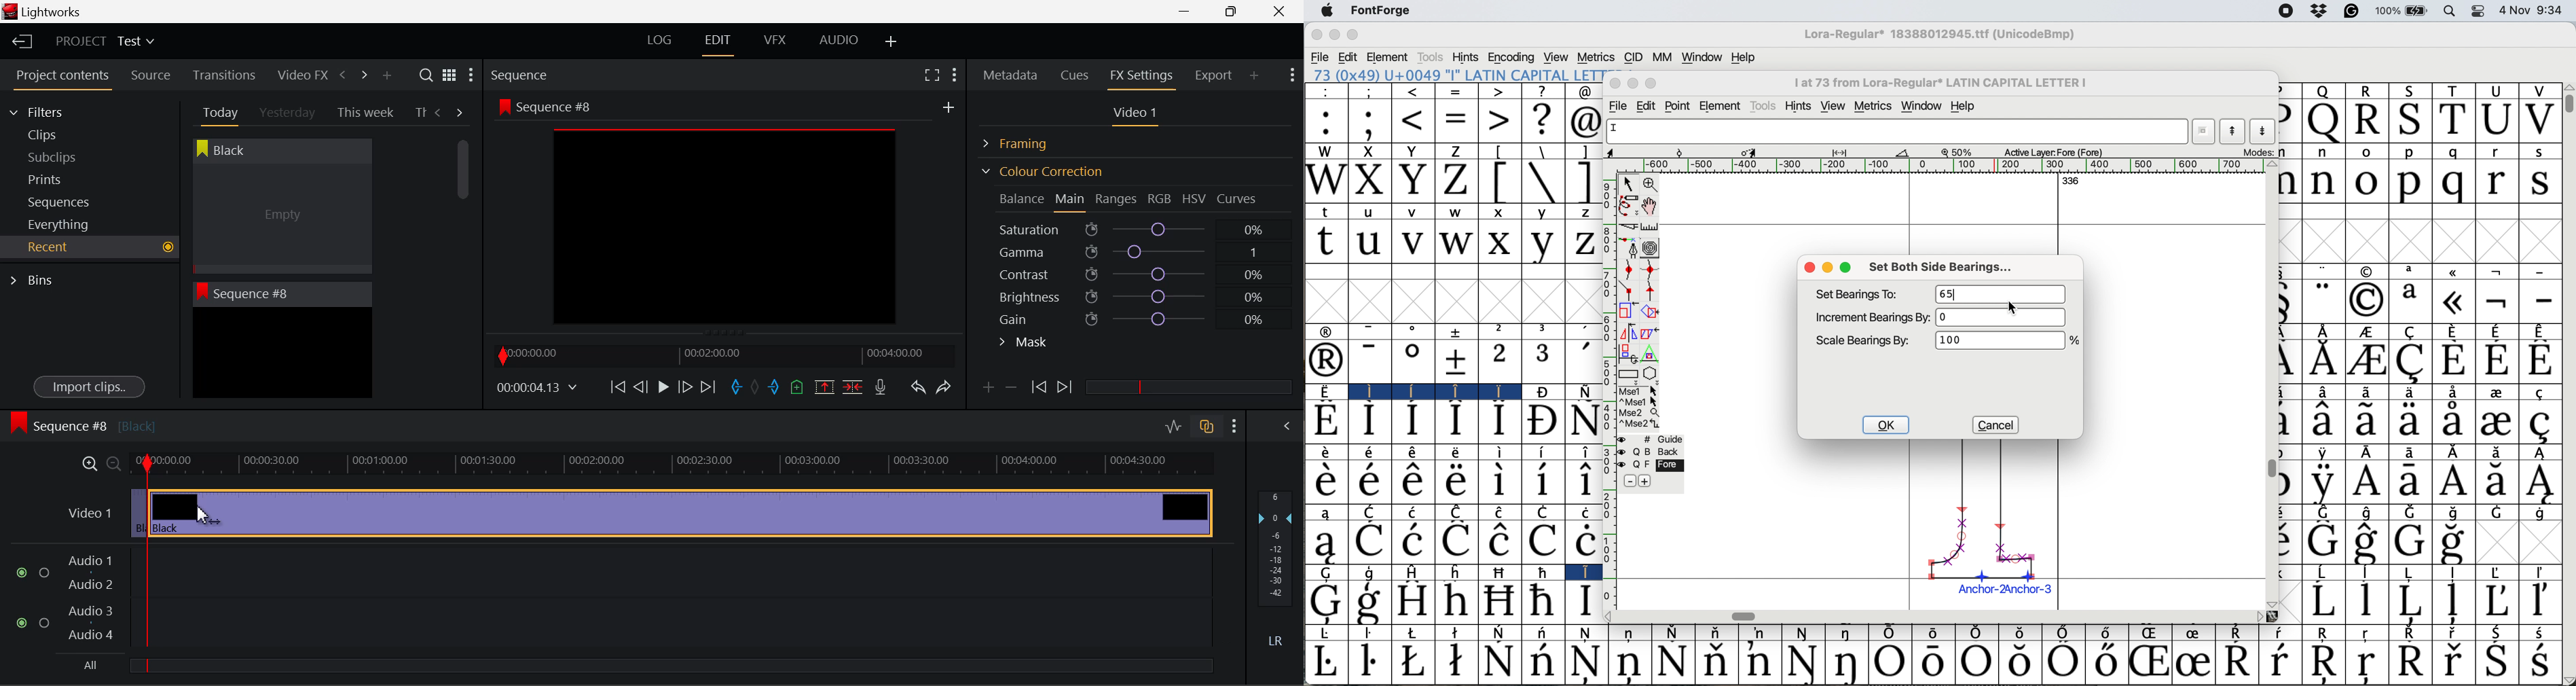 The height and width of the screenshot is (700, 2576). I want to click on Symbol, so click(1931, 663).